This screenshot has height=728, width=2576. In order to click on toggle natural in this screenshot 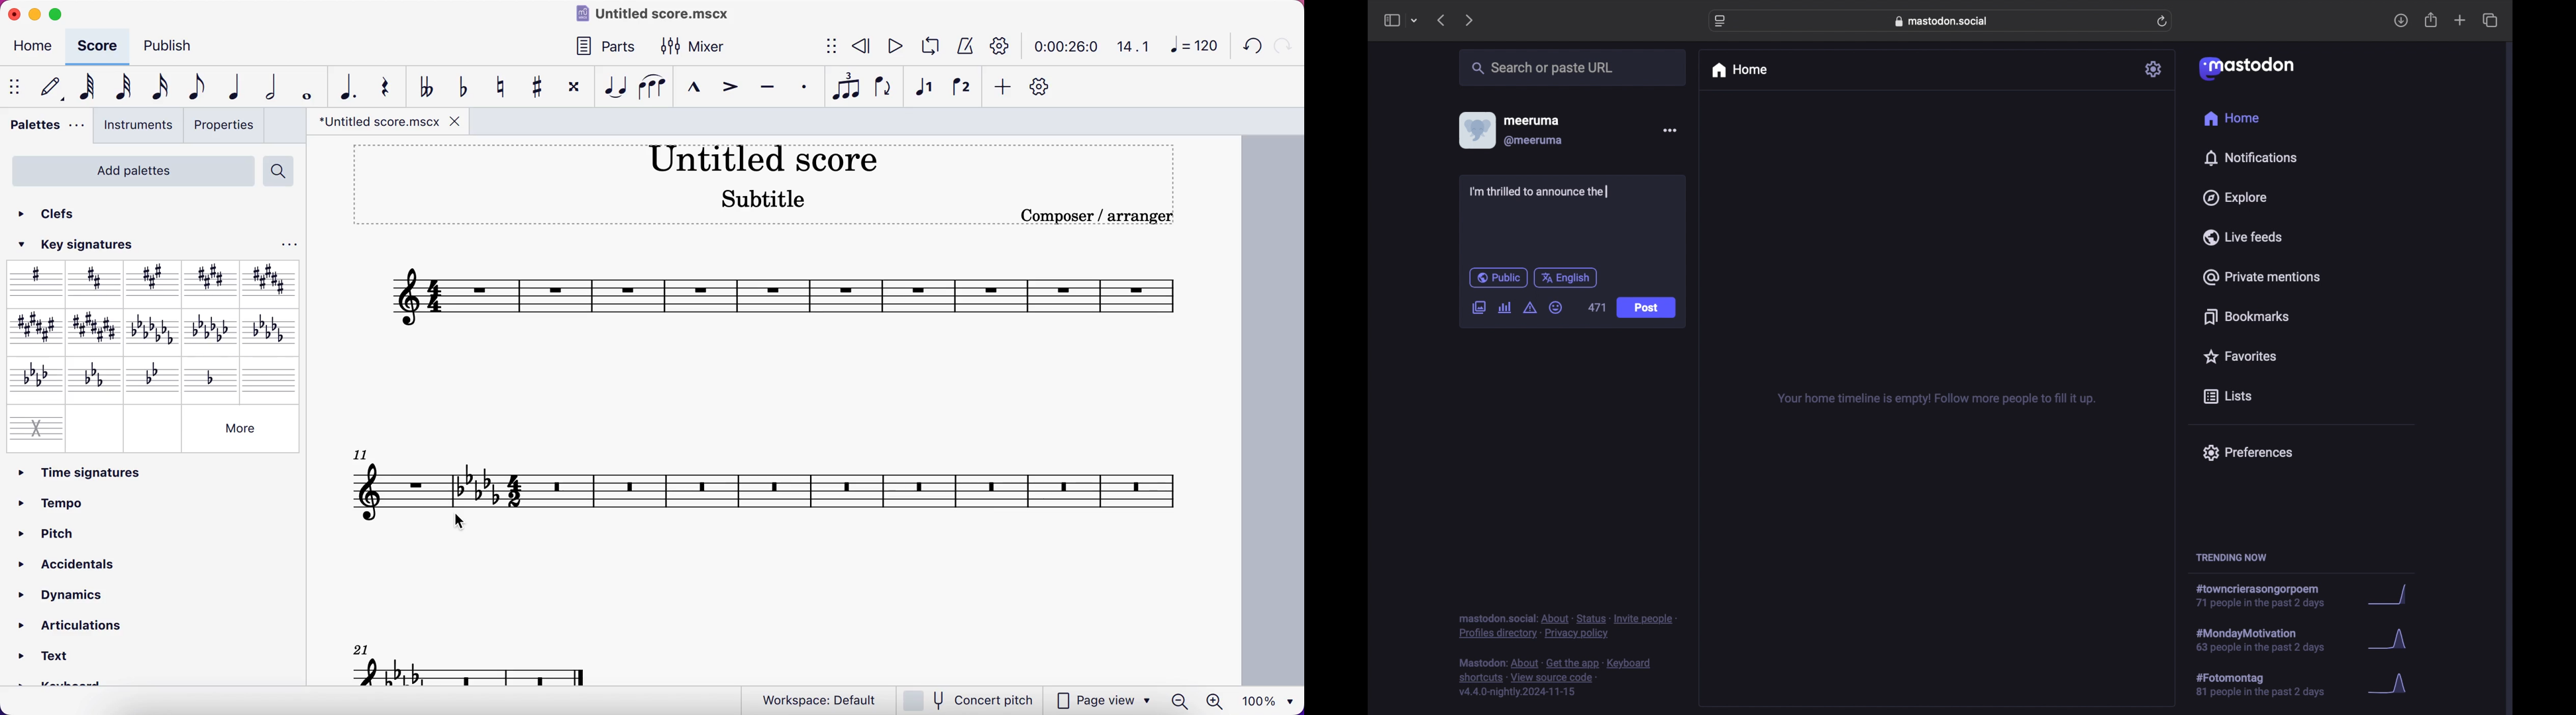, I will do `click(503, 89)`.